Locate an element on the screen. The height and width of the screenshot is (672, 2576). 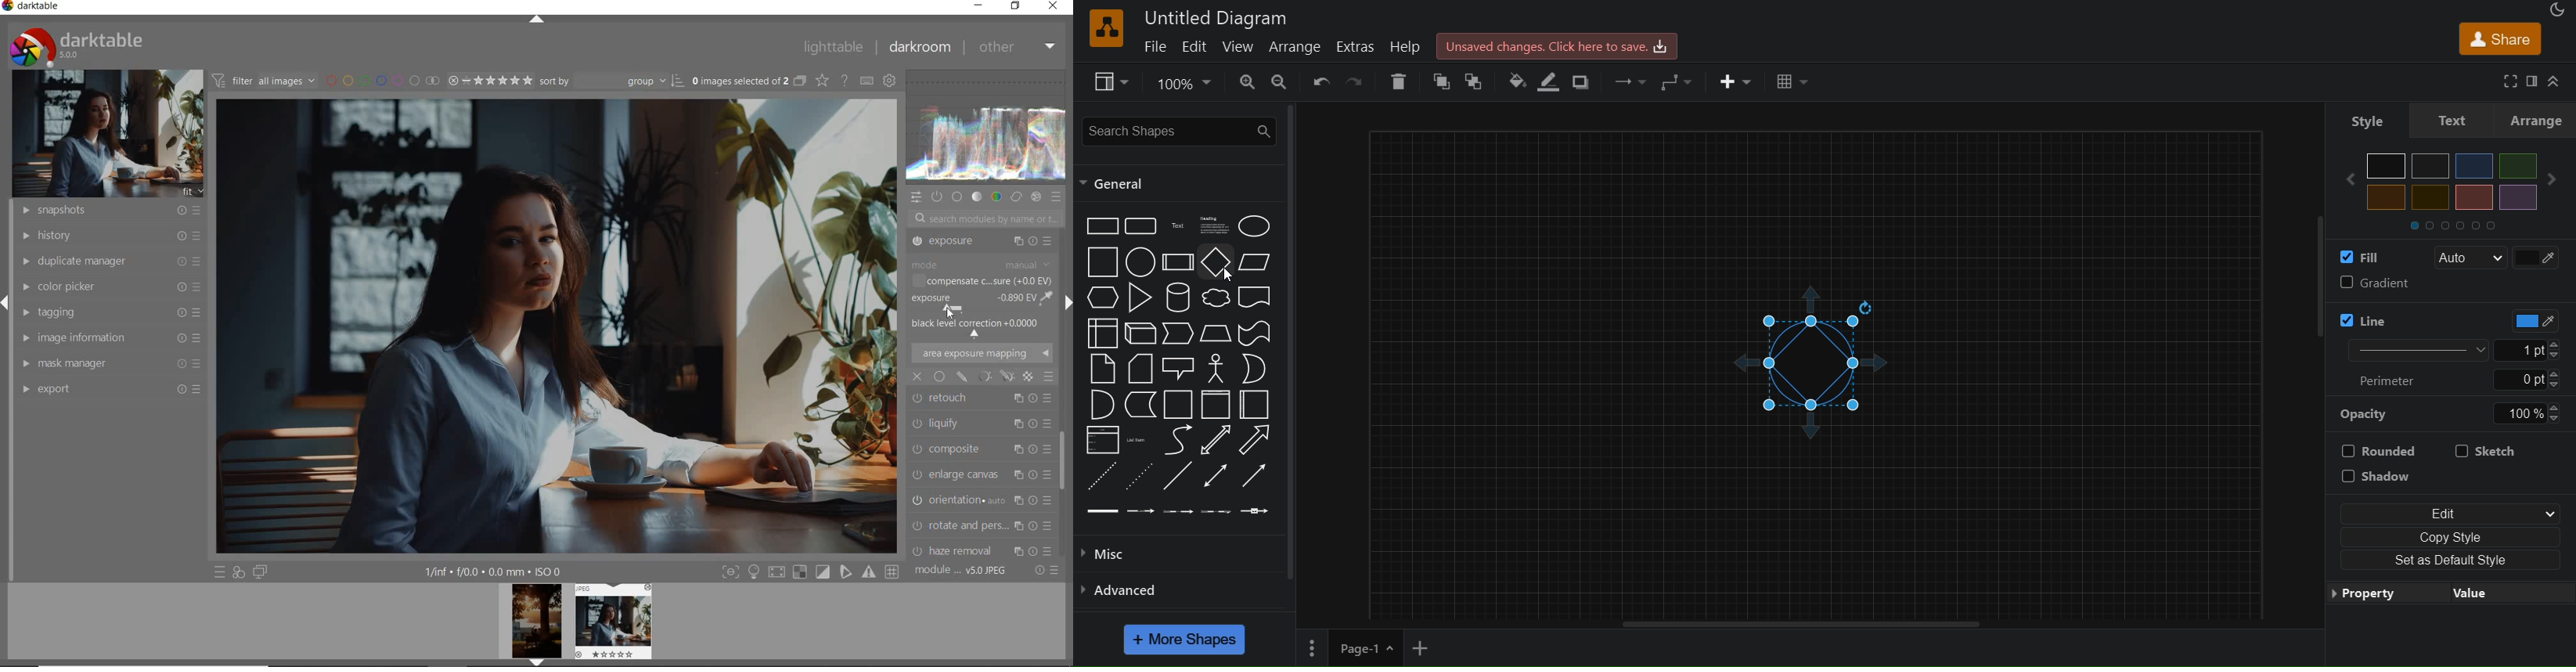
card is located at coordinates (1140, 370).